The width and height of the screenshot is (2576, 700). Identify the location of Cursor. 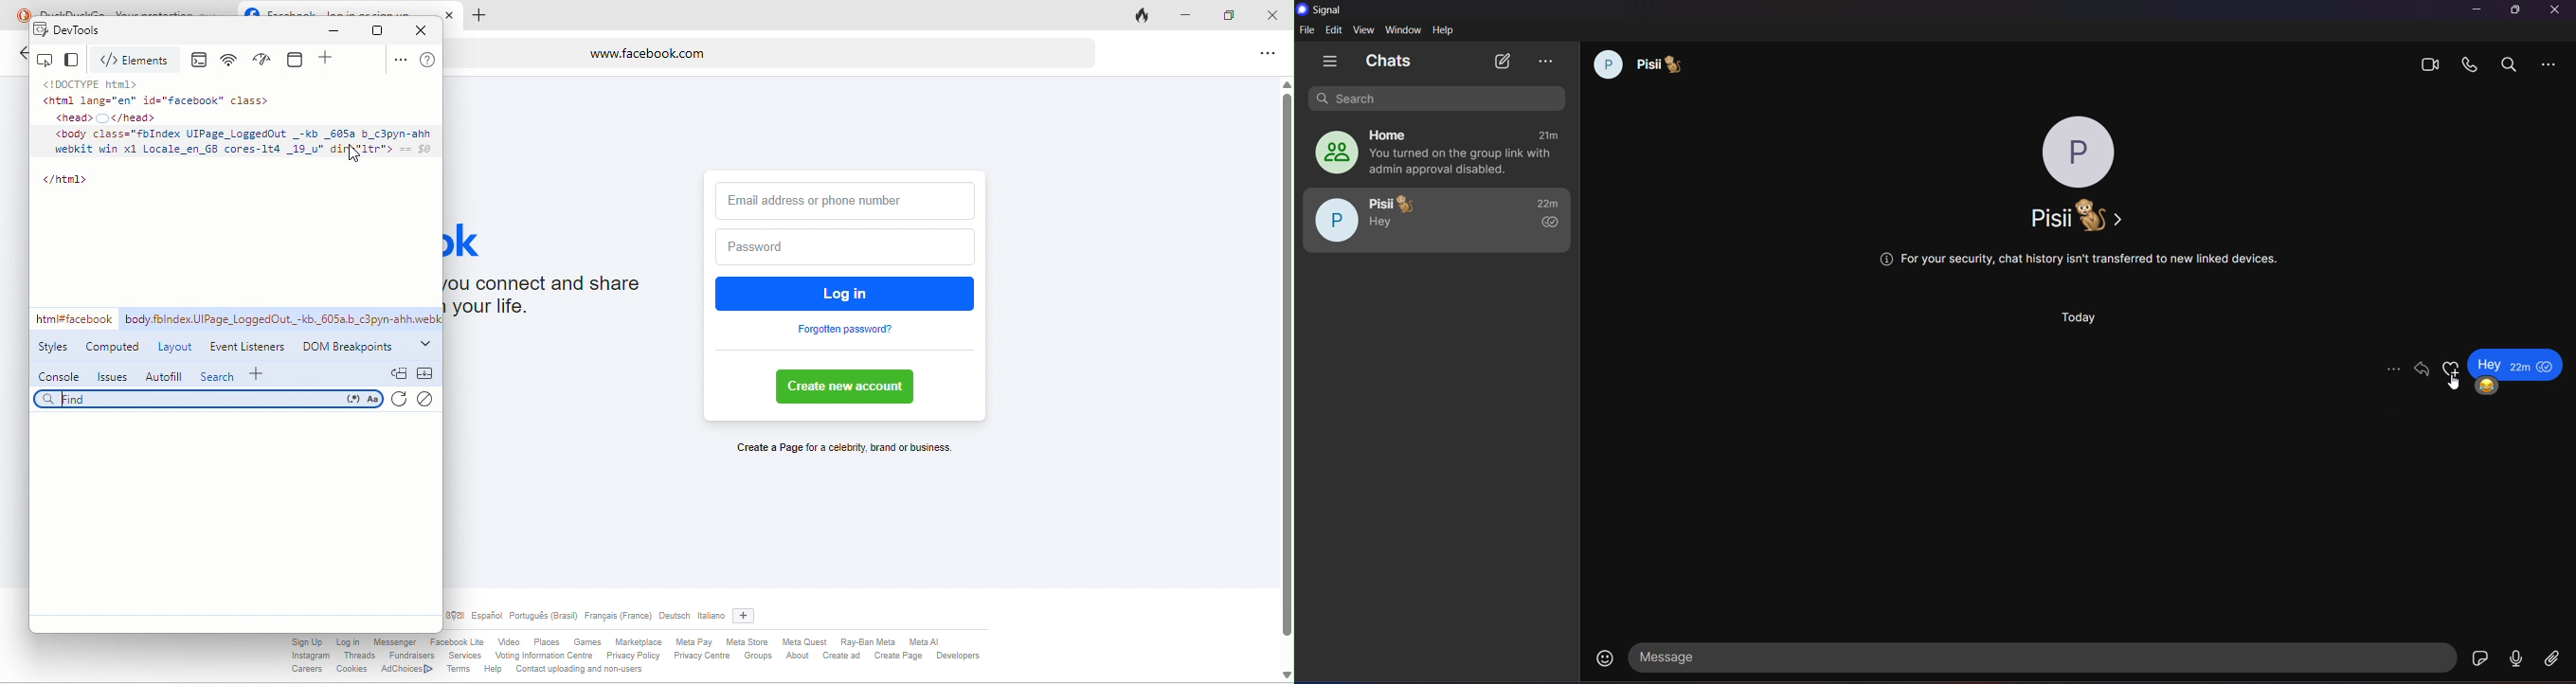
(2455, 382).